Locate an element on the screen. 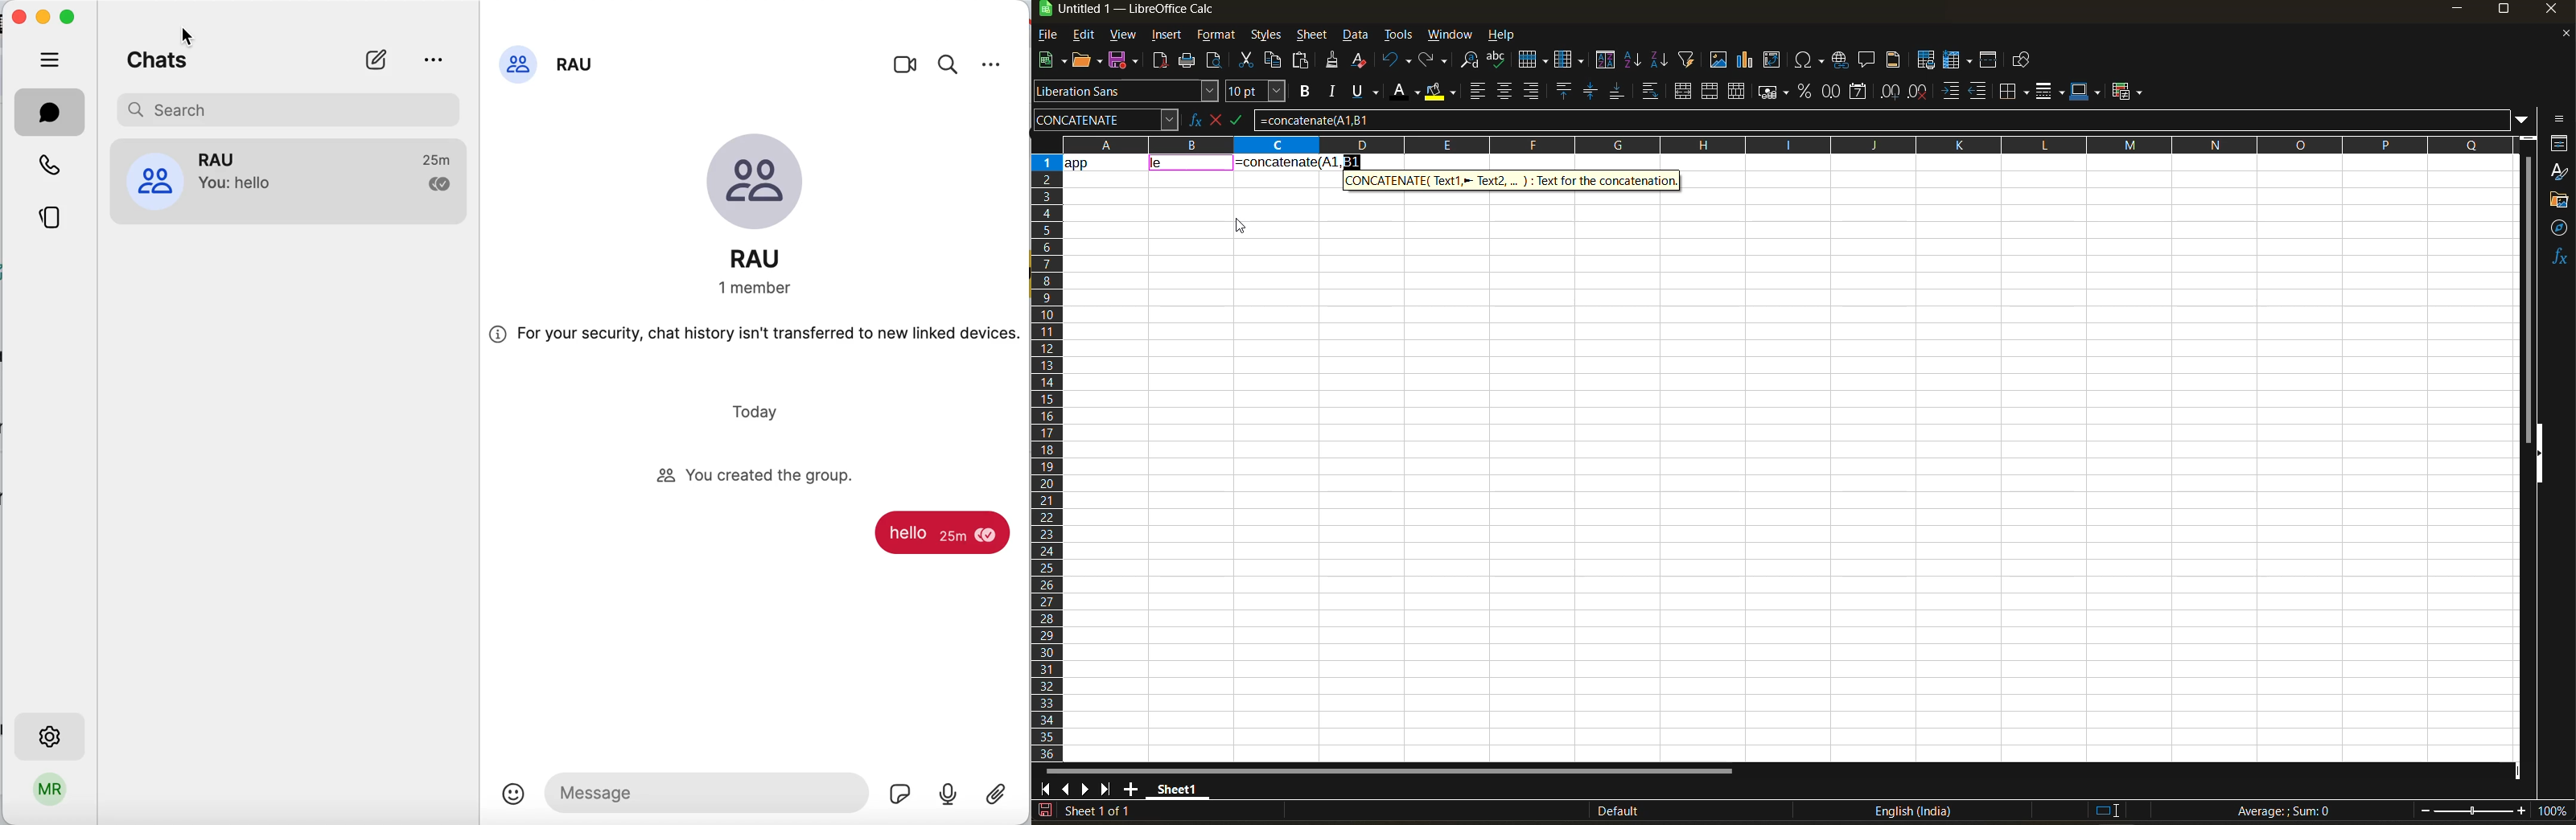 This screenshot has height=840, width=2576. add sheet is located at coordinates (1130, 789).